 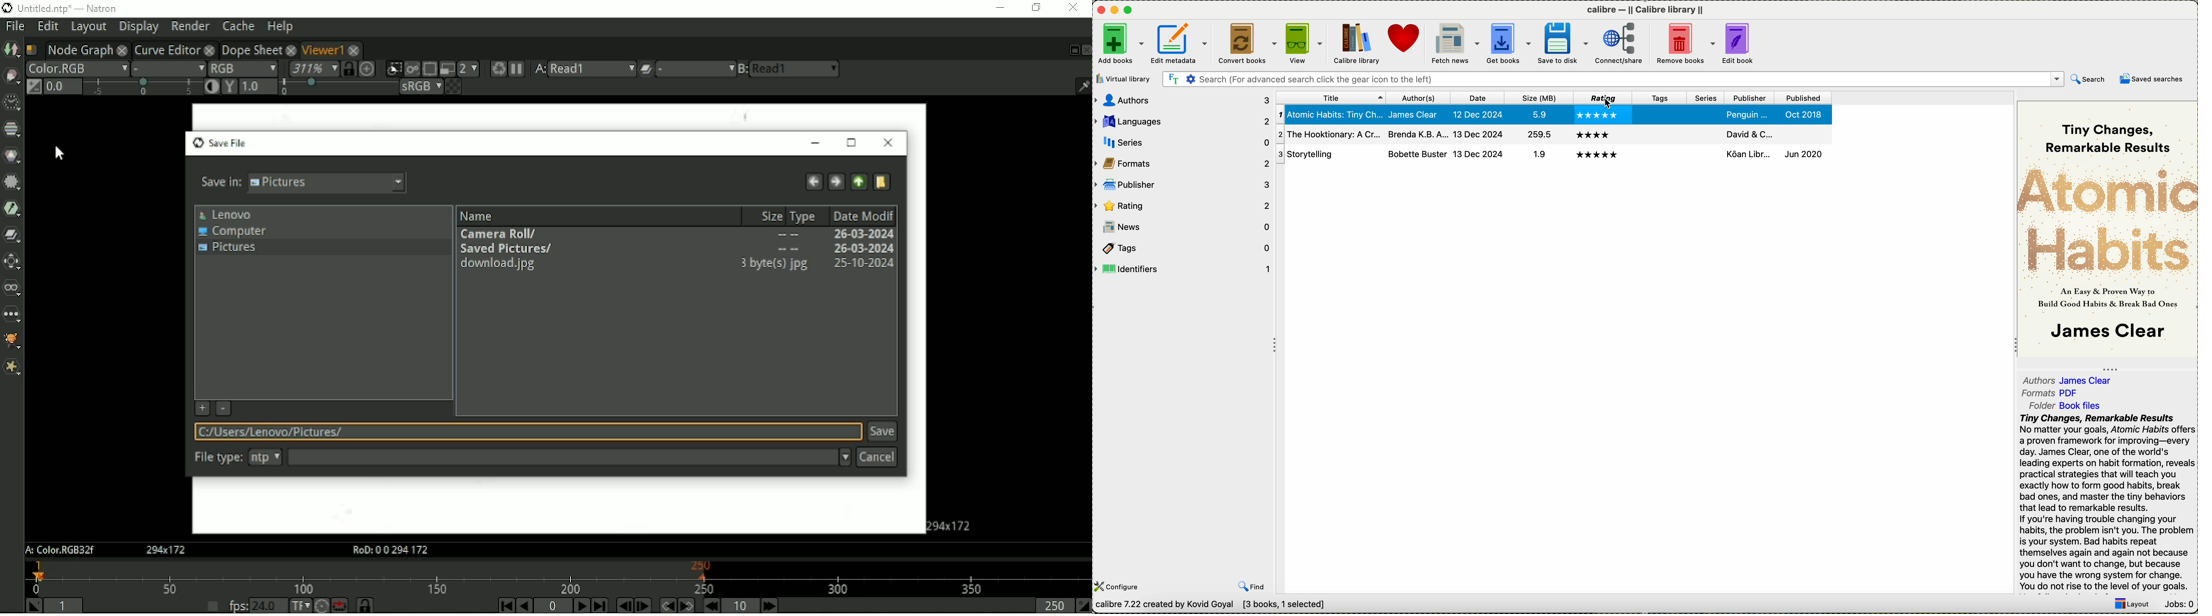 I want to click on 5.9, so click(x=1537, y=114).